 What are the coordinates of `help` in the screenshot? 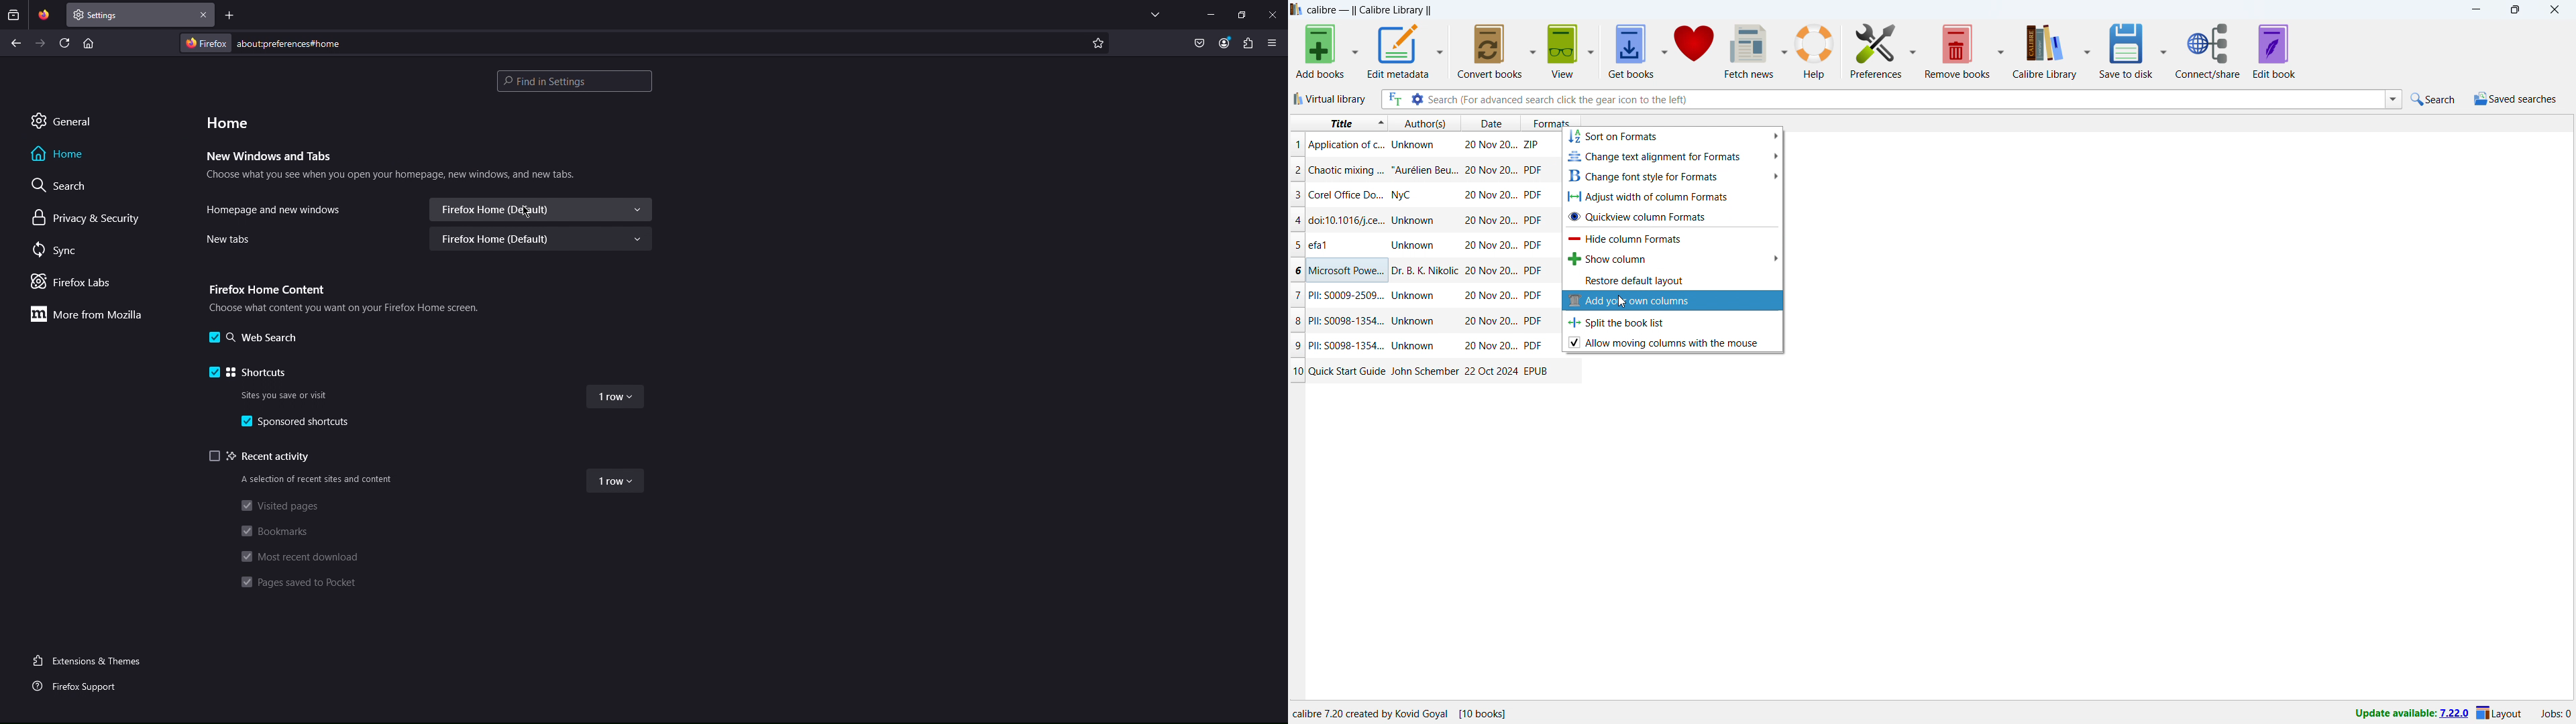 It's located at (1814, 50).